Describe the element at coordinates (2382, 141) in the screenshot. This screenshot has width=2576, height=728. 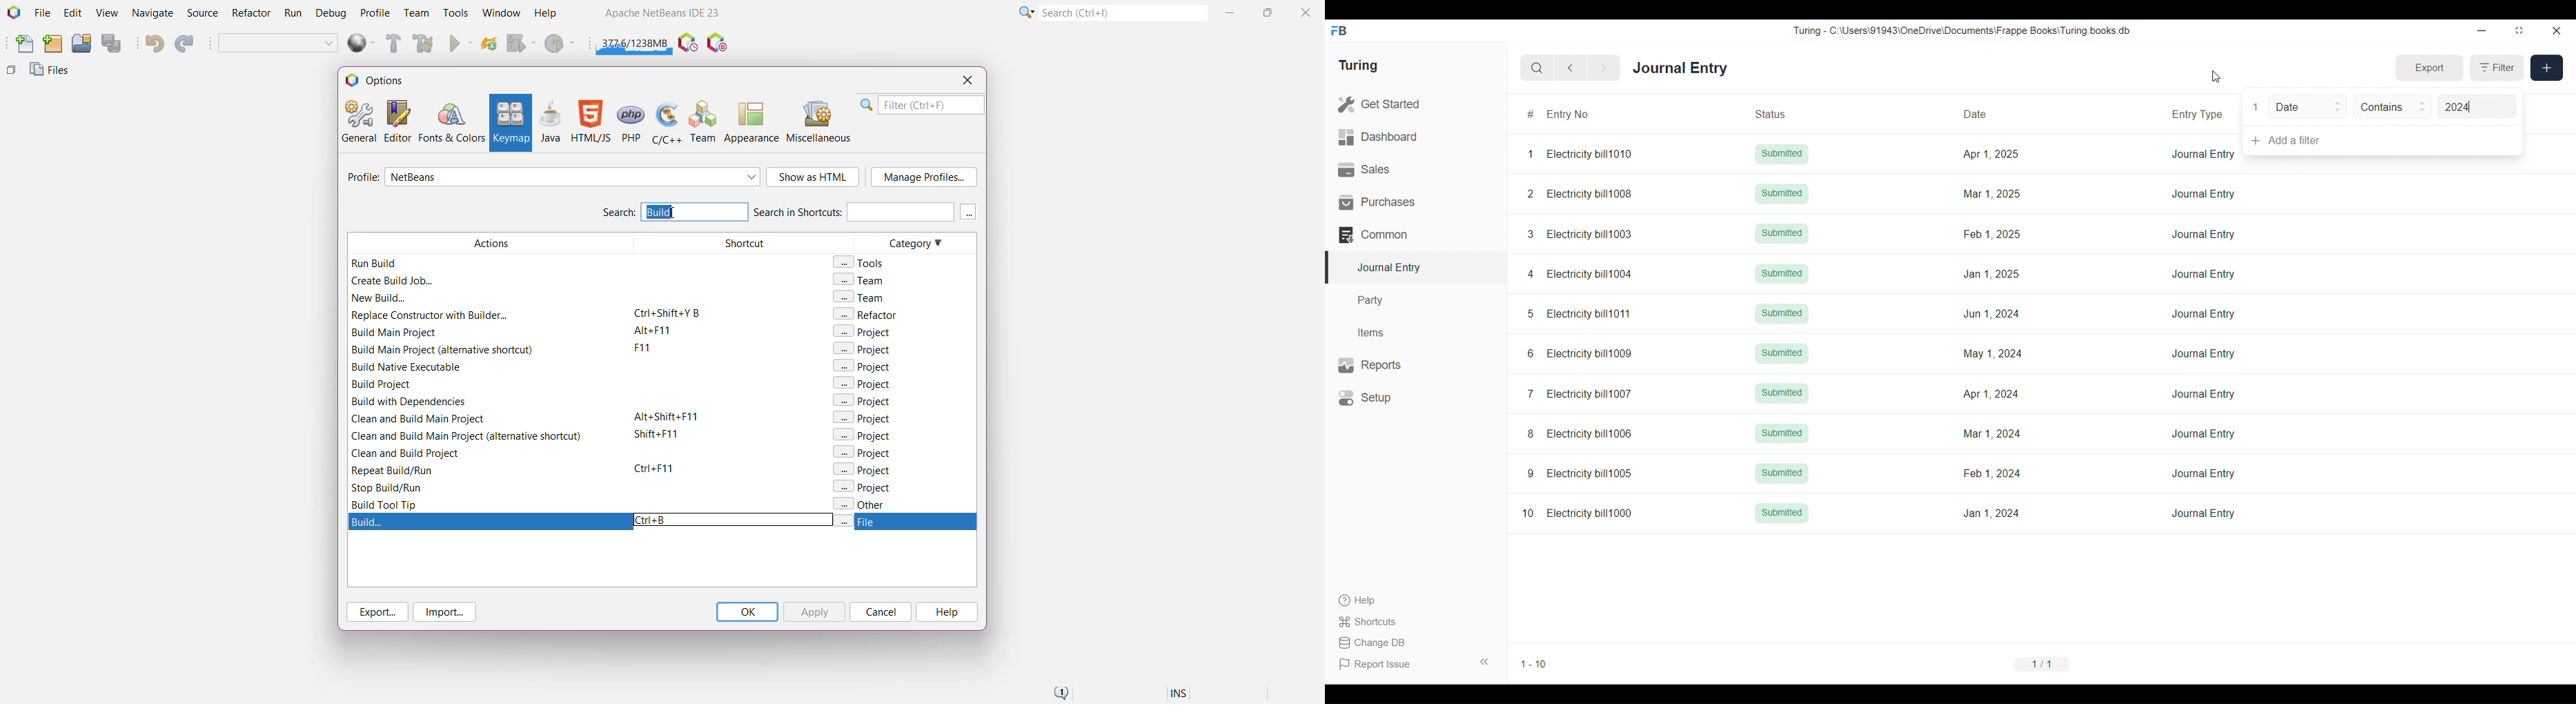
I see `Add a filter` at that location.